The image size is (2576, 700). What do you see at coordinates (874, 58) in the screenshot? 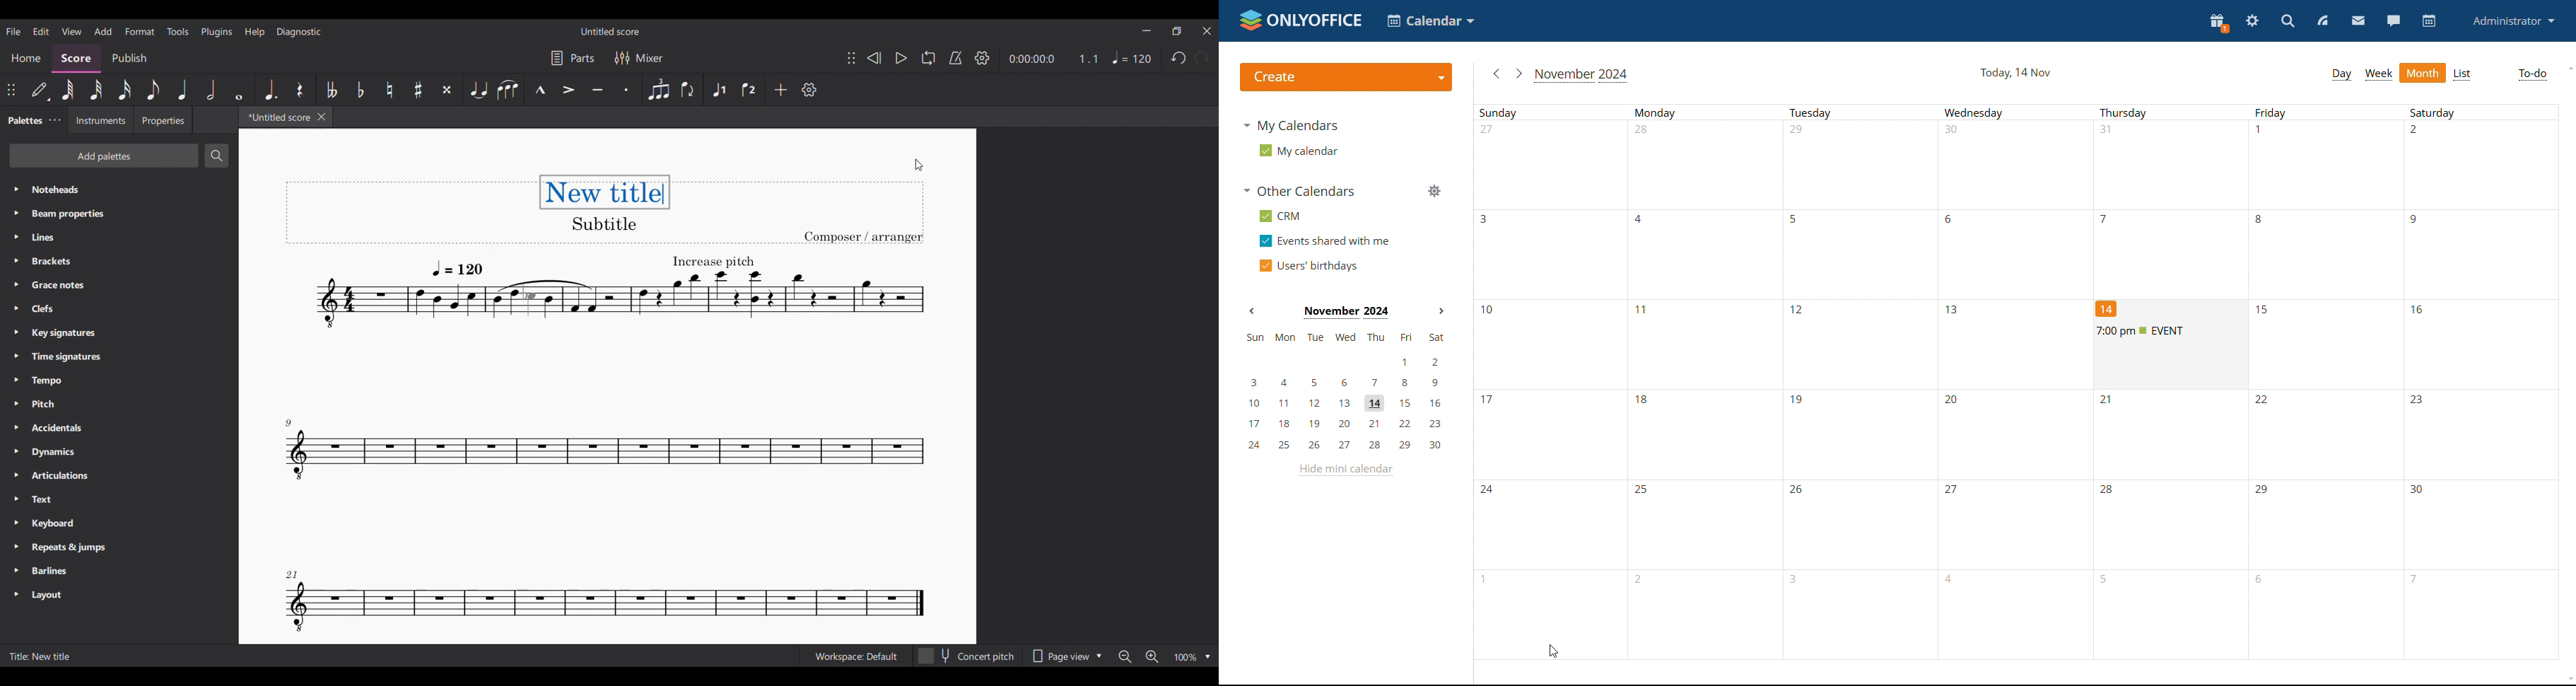
I see `Rewind` at bounding box center [874, 58].